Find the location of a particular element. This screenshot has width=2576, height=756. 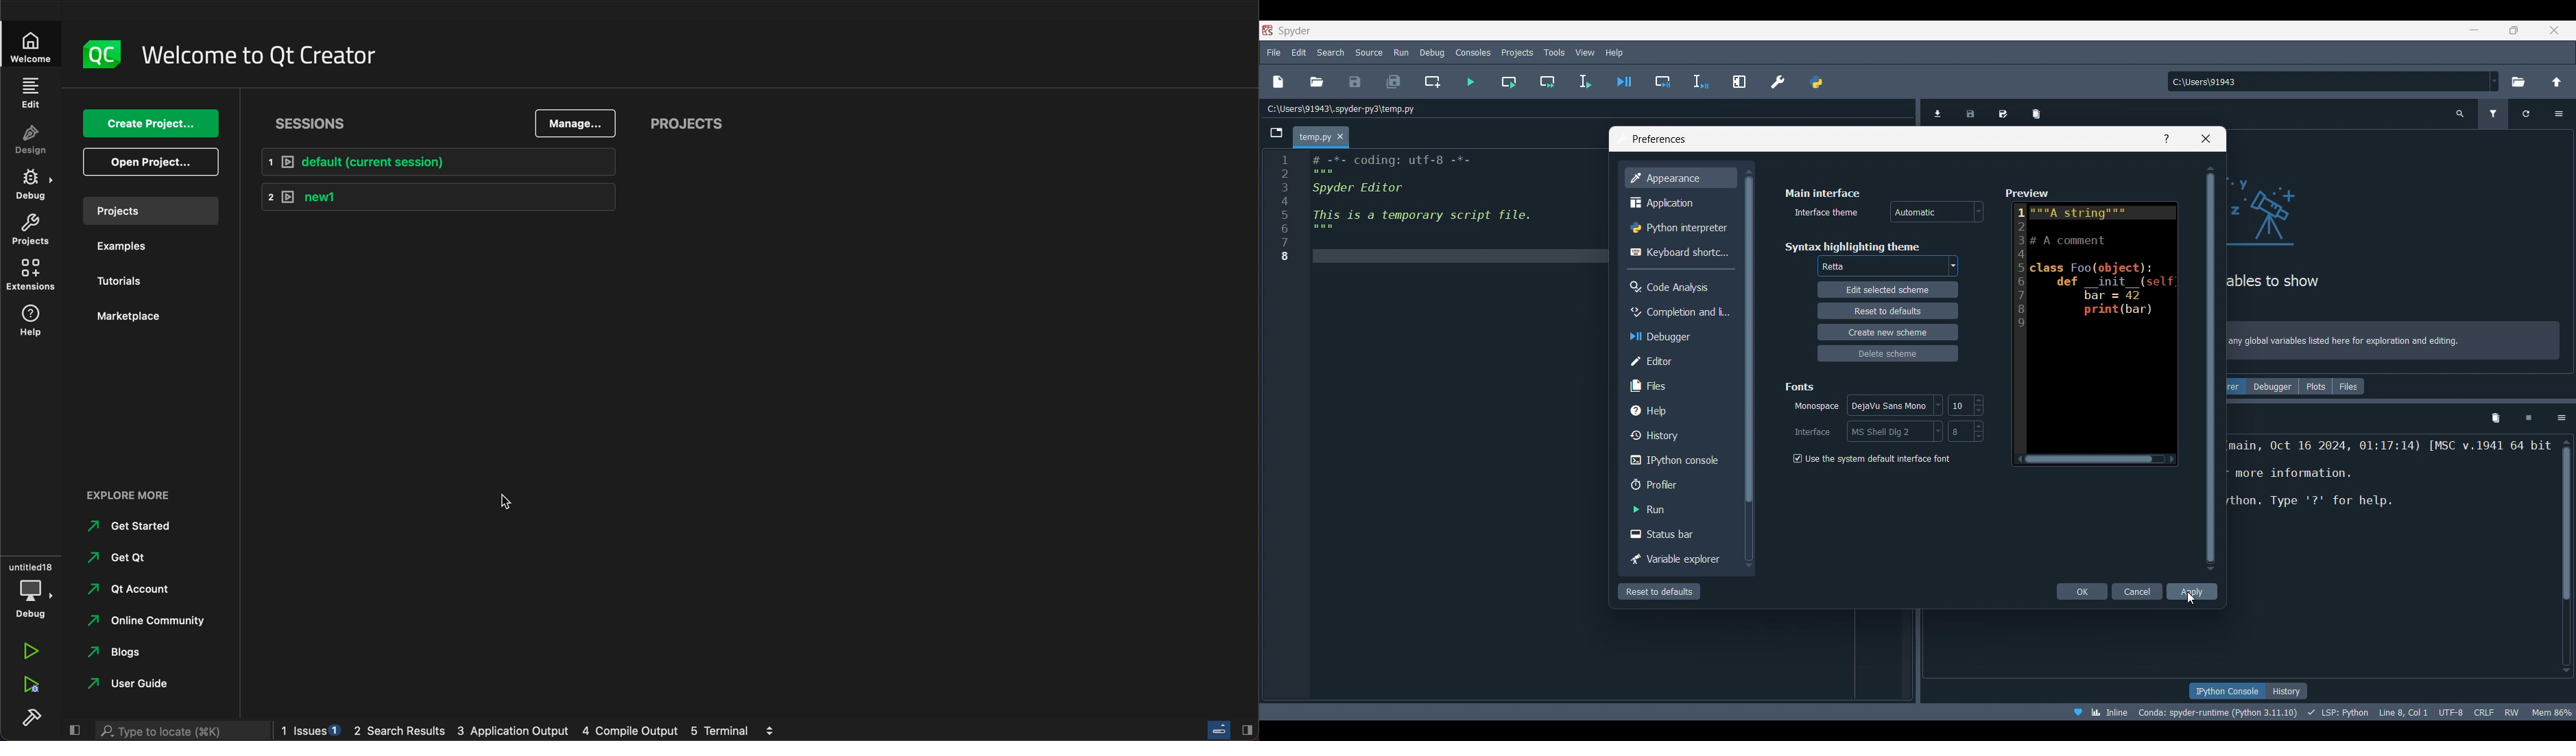

Browse a working directory is located at coordinates (2517, 82).